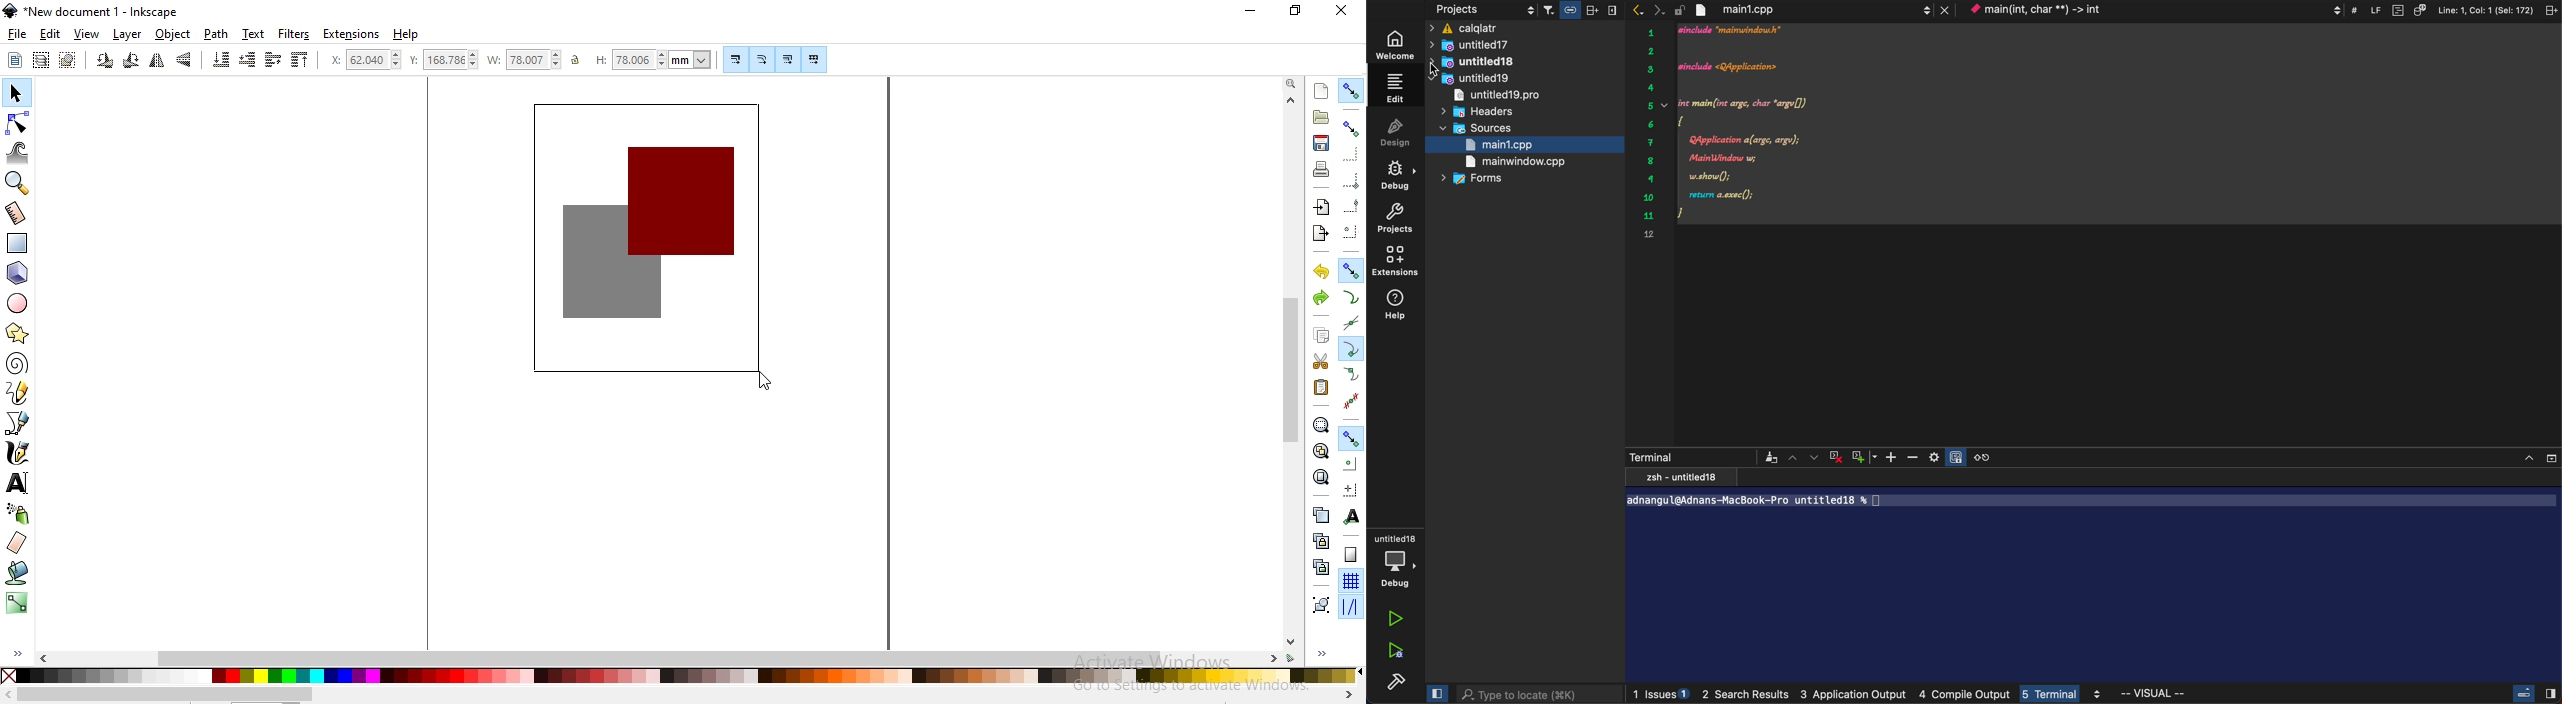 The image size is (2576, 728). Describe the element at coordinates (92, 11) in the screenshot. I see `new document 1 - Inkscape` at that location.